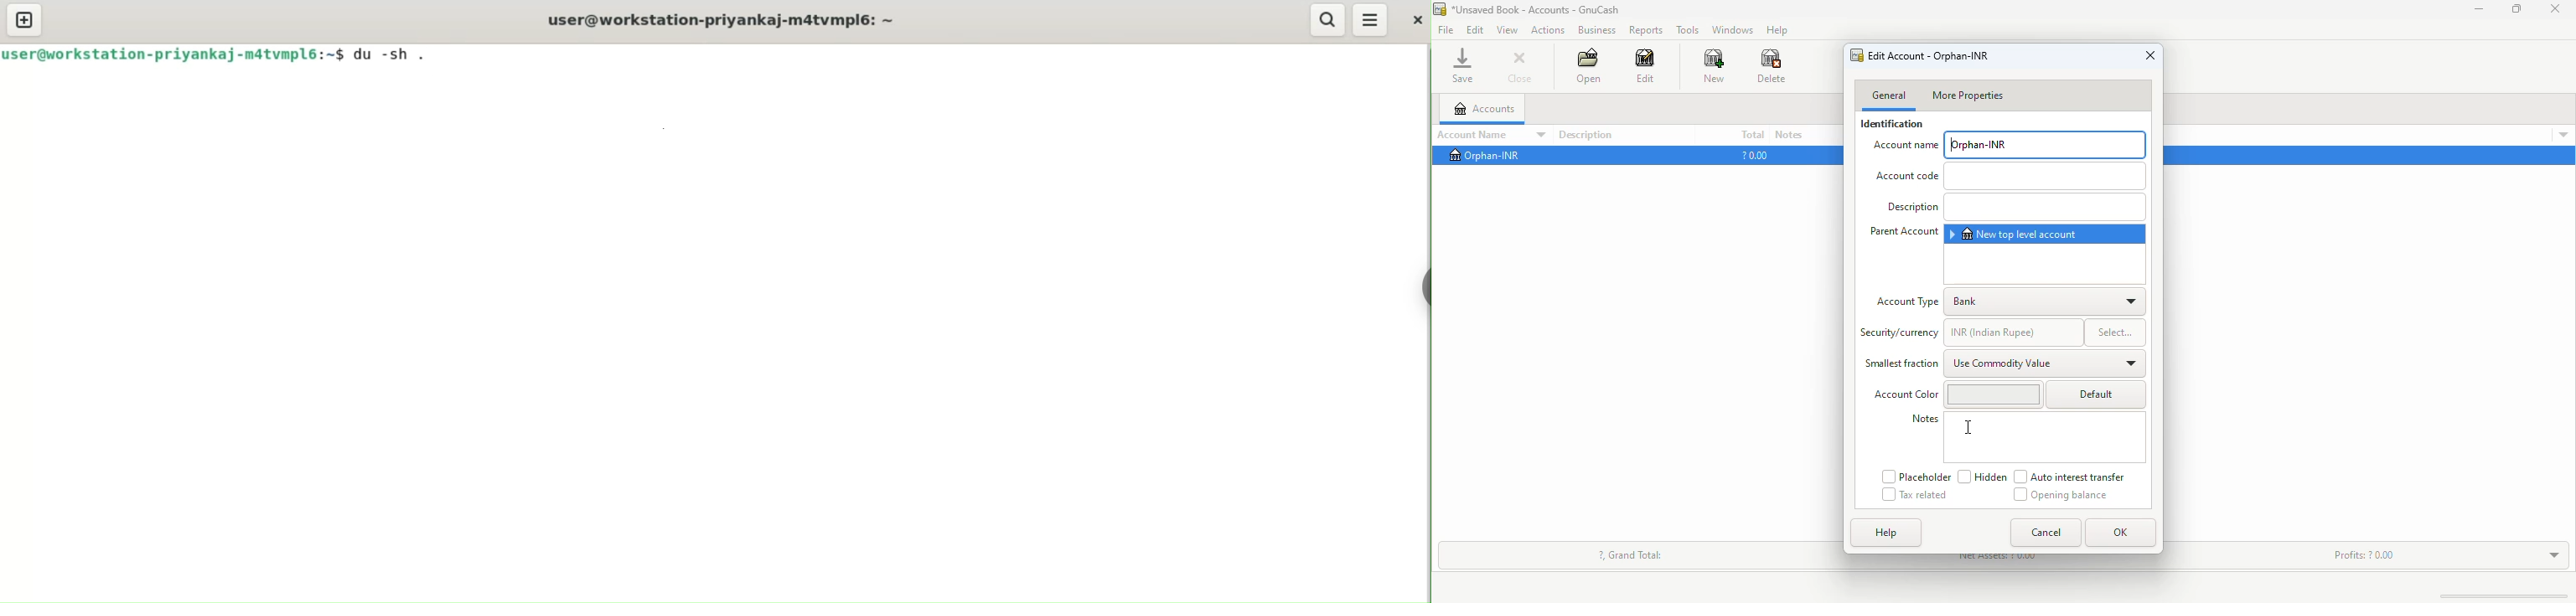 This screenshot has height=616, width=2576. What do you see at coordinates (1900, 332) in the screenshot?
I see `security/currency` at bounding box center [1900, 332].